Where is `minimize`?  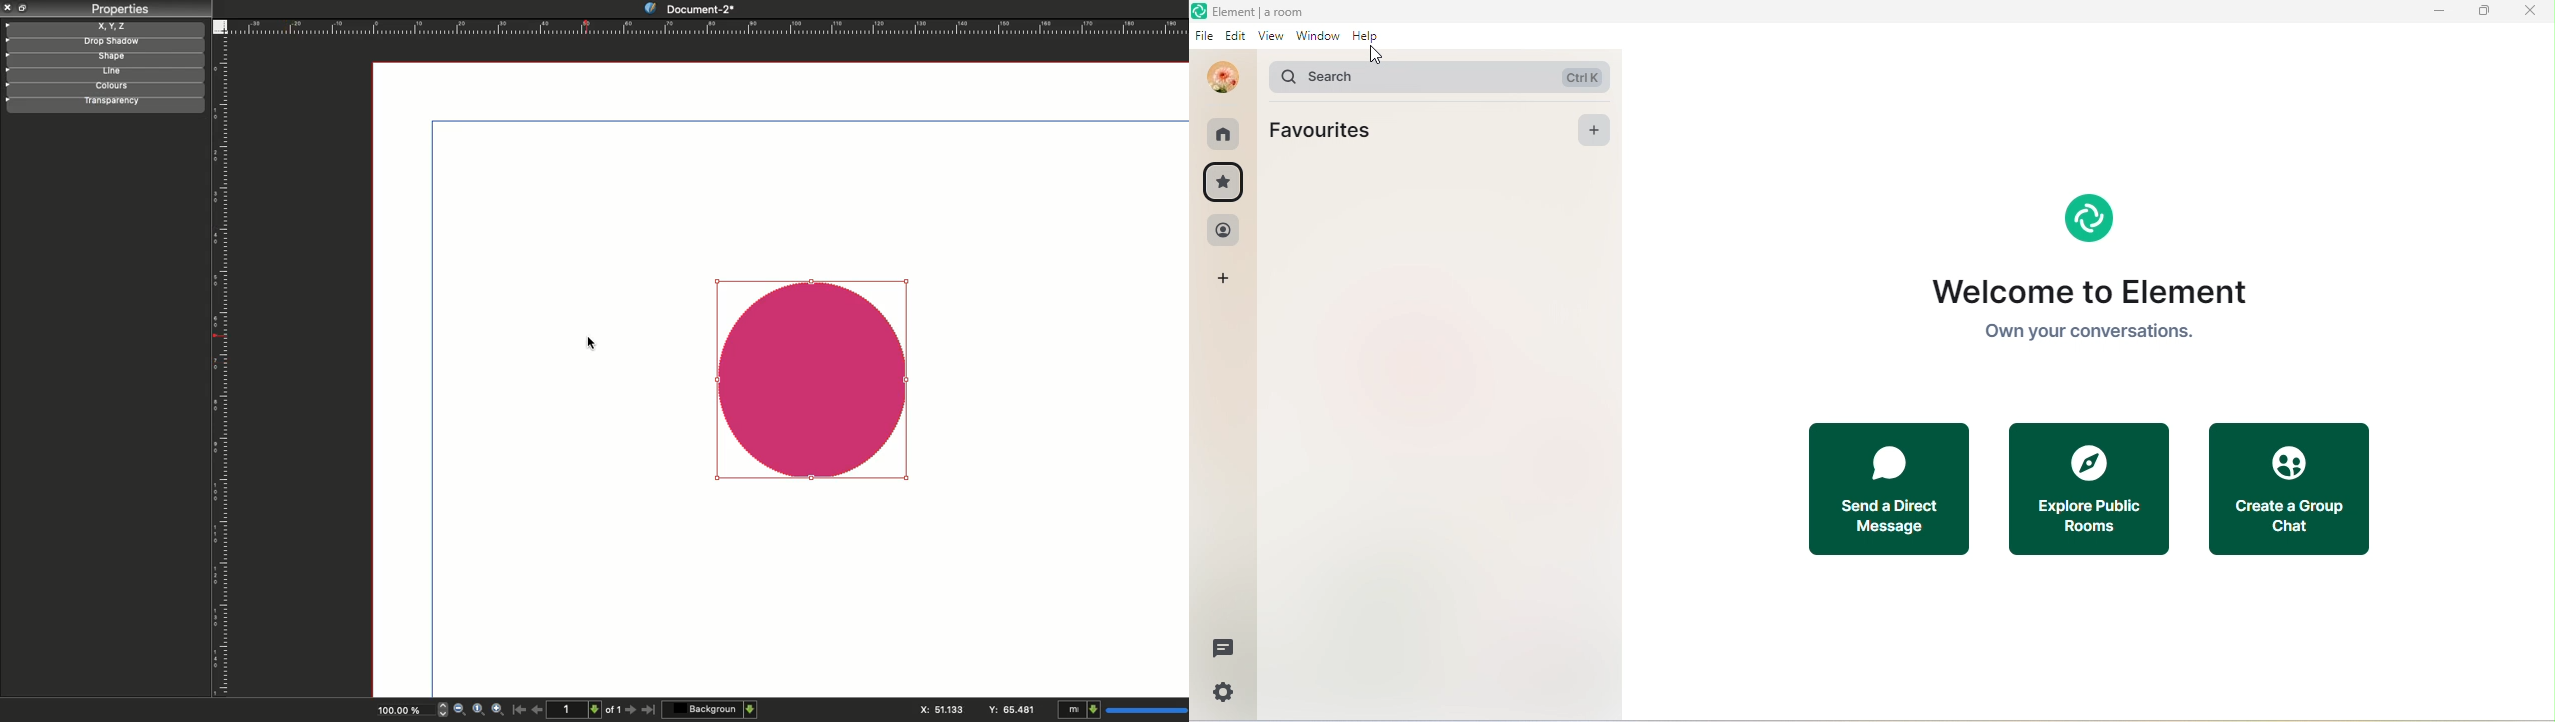 minimize is located at coordinates (2442, 11).